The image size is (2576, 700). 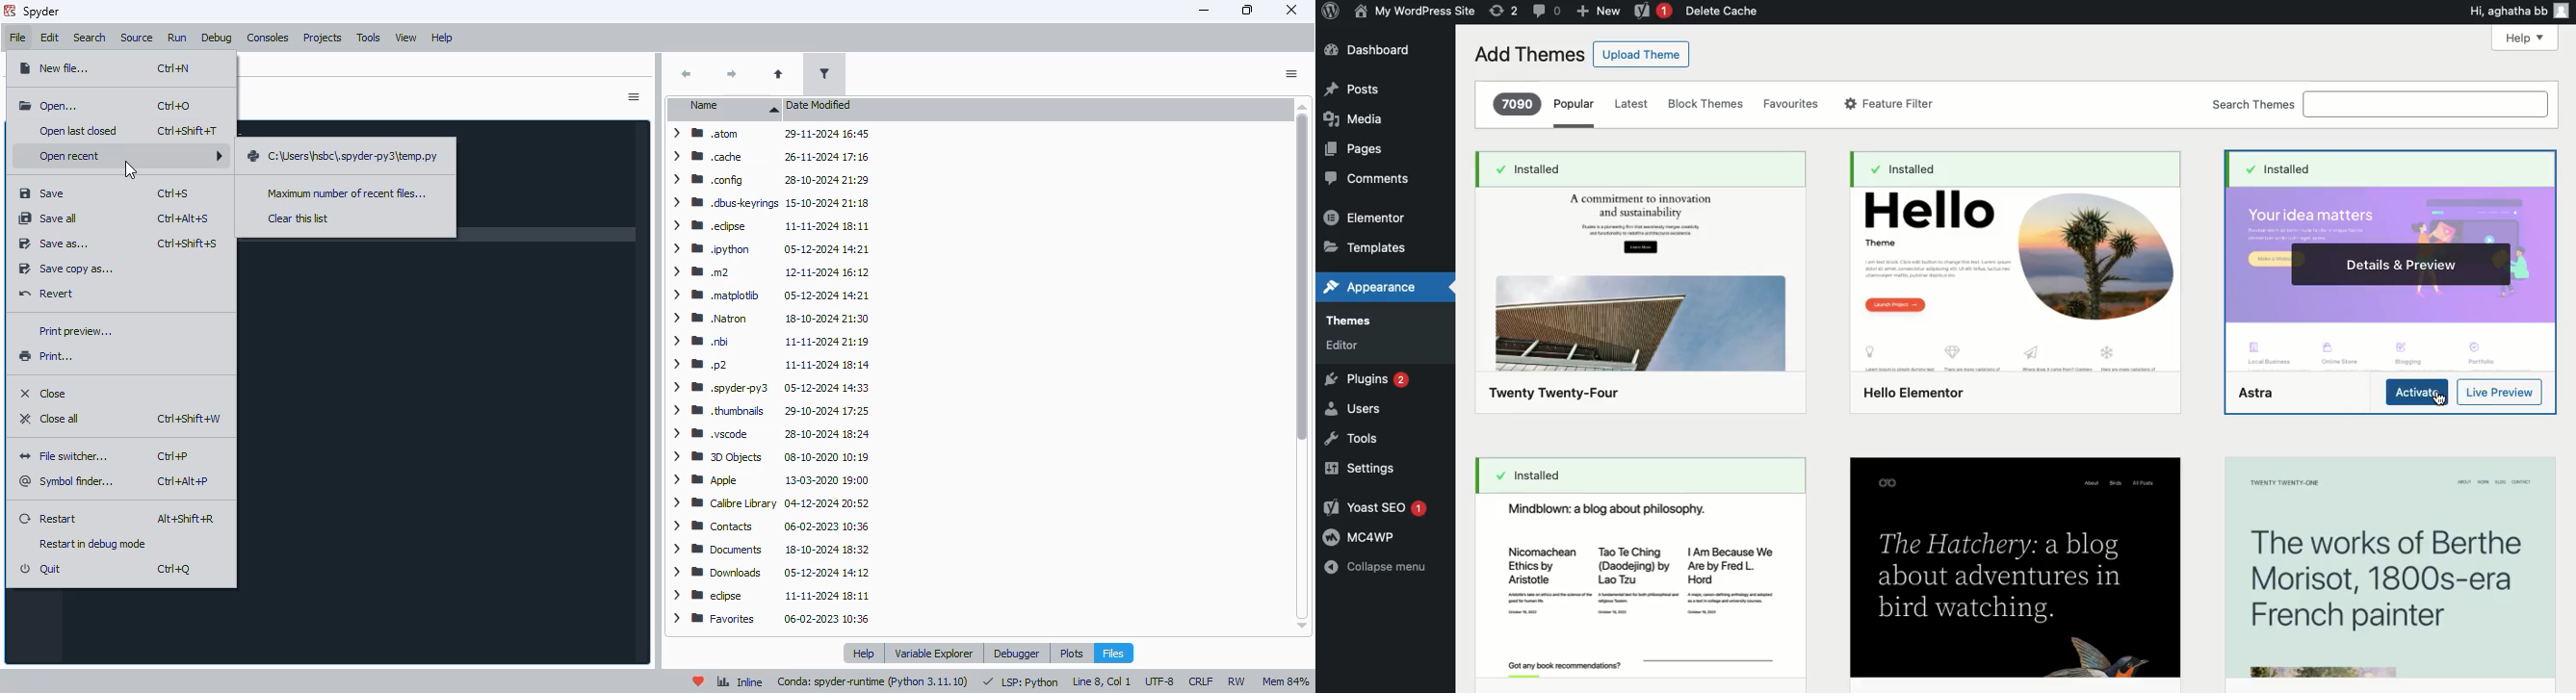 What do you see at coordinates (740, 680) in the screenshot?
I see `inline` at bounding box center [740, 680].